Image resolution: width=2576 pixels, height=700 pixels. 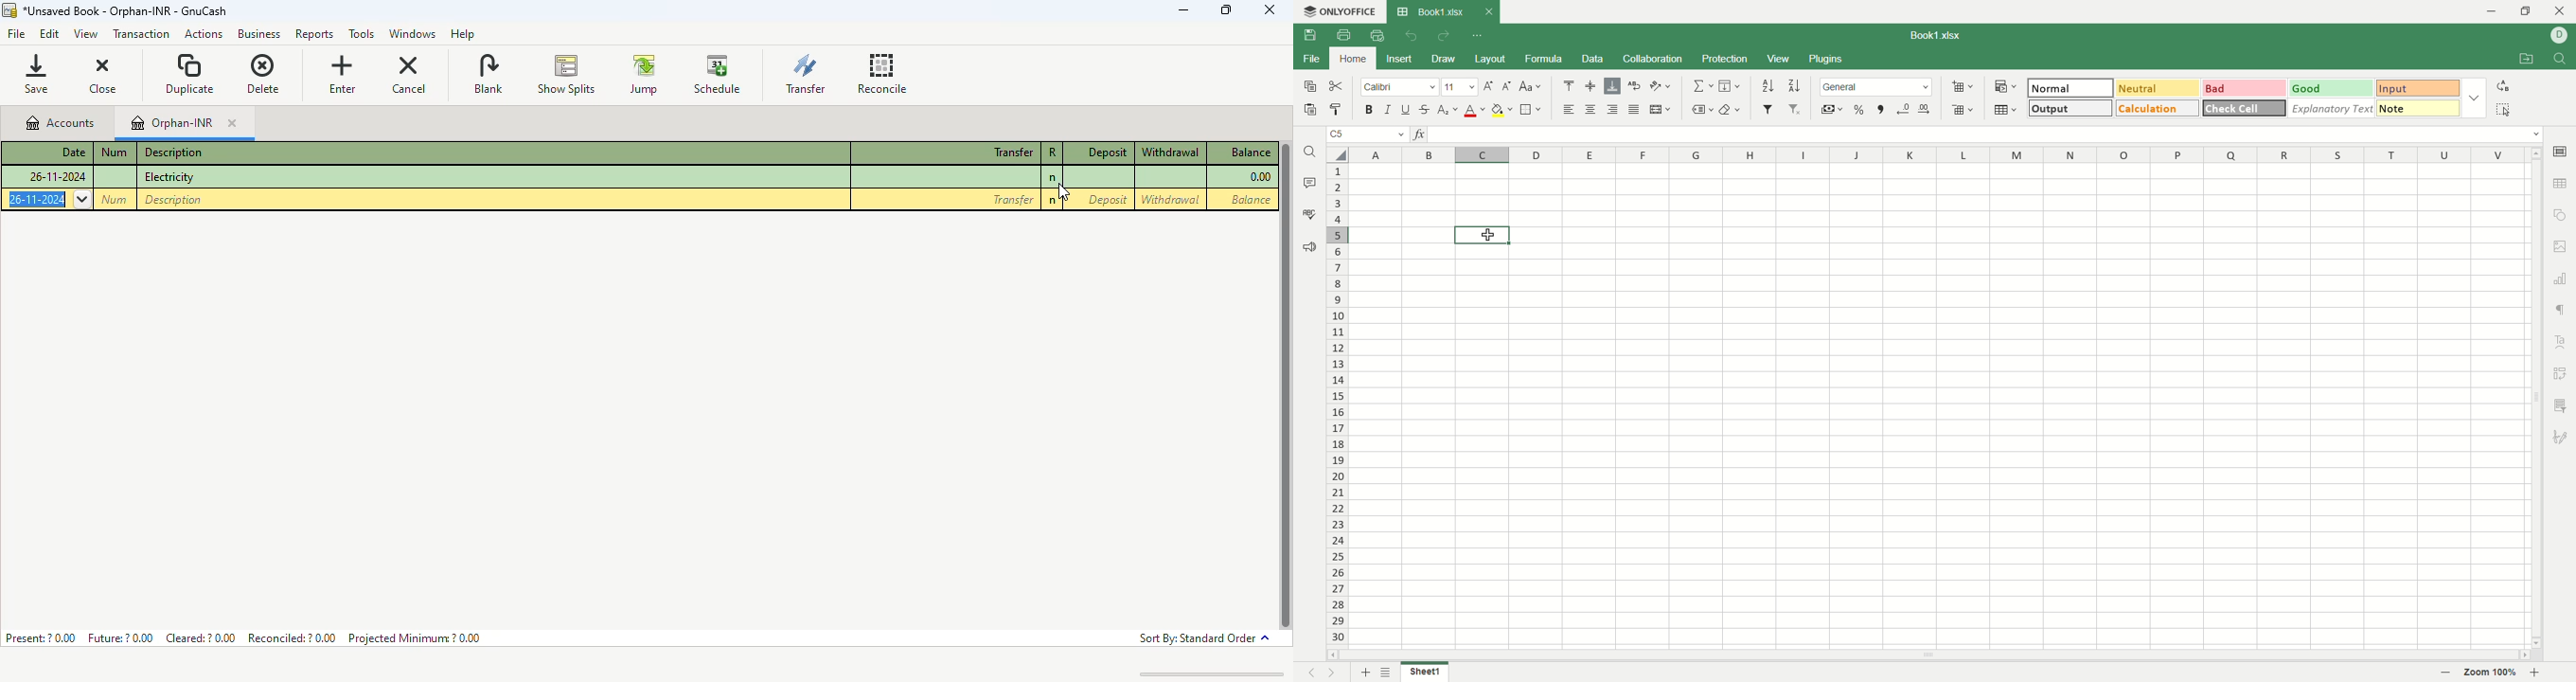 What do you see at coordinates (1904, 108) in the screenshot?
I see `decrease decimal` at bounding box center [1904, 108].